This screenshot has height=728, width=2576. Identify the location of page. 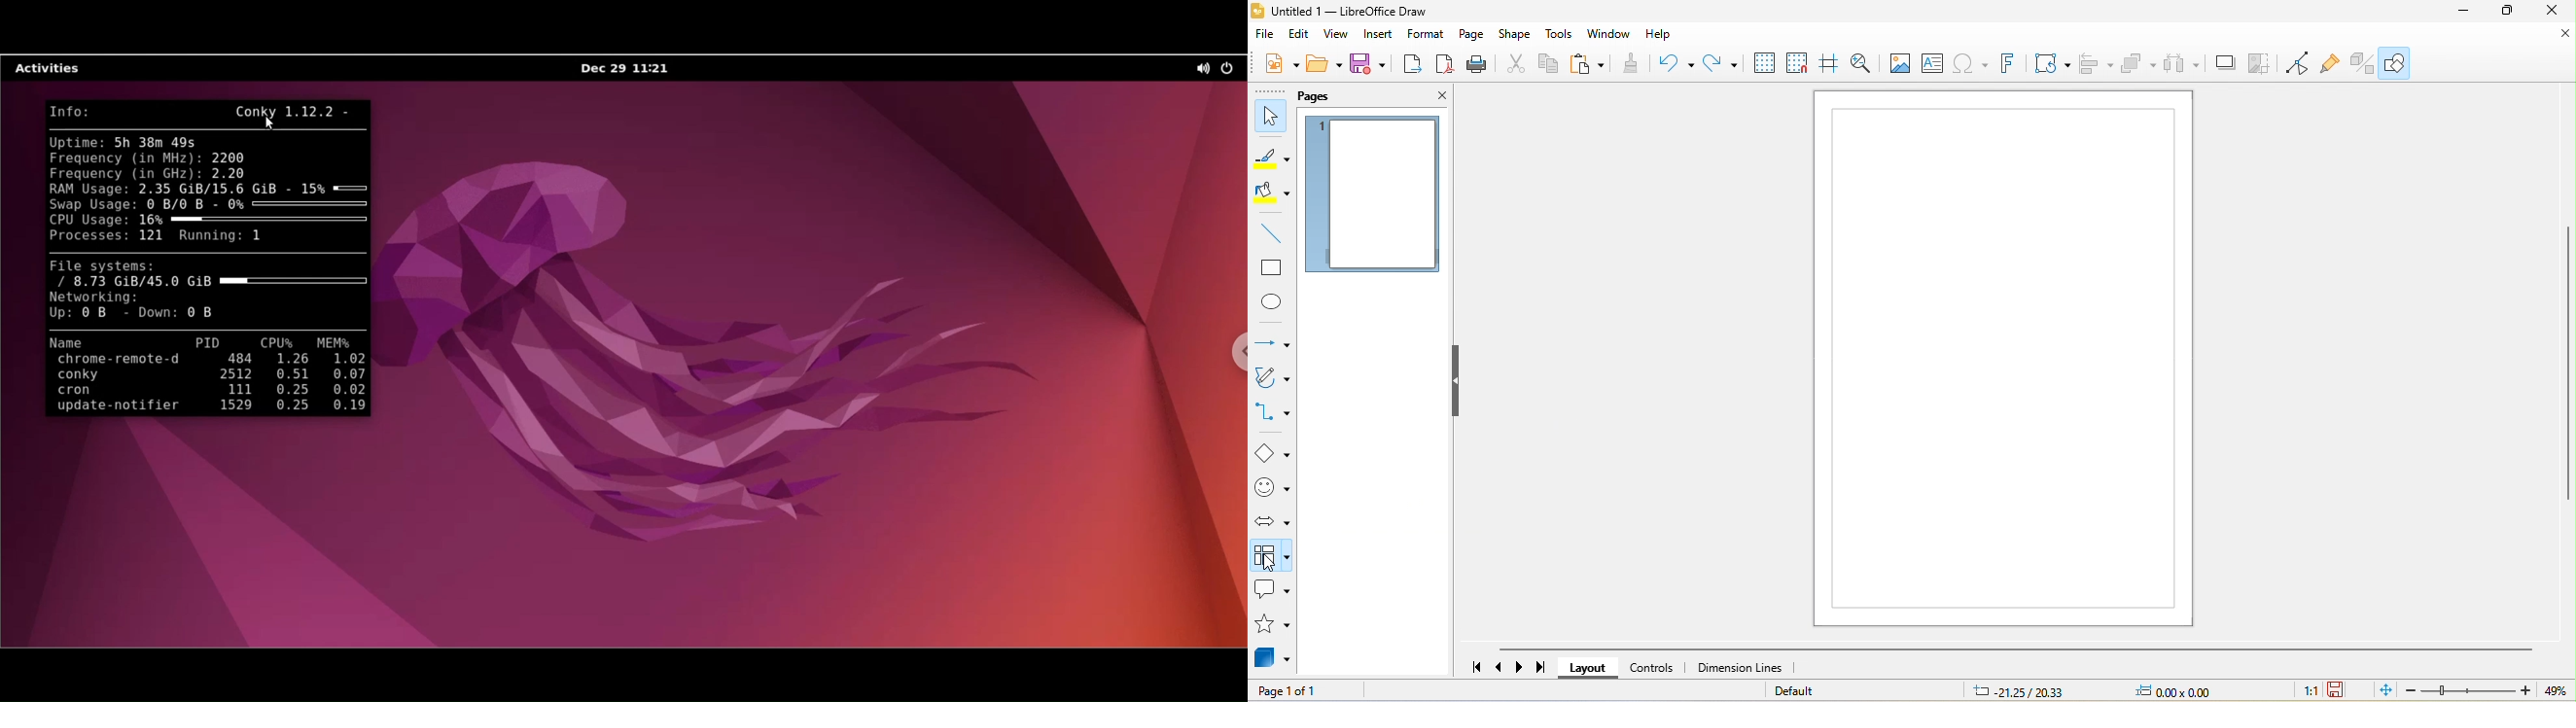
(1472, 34).